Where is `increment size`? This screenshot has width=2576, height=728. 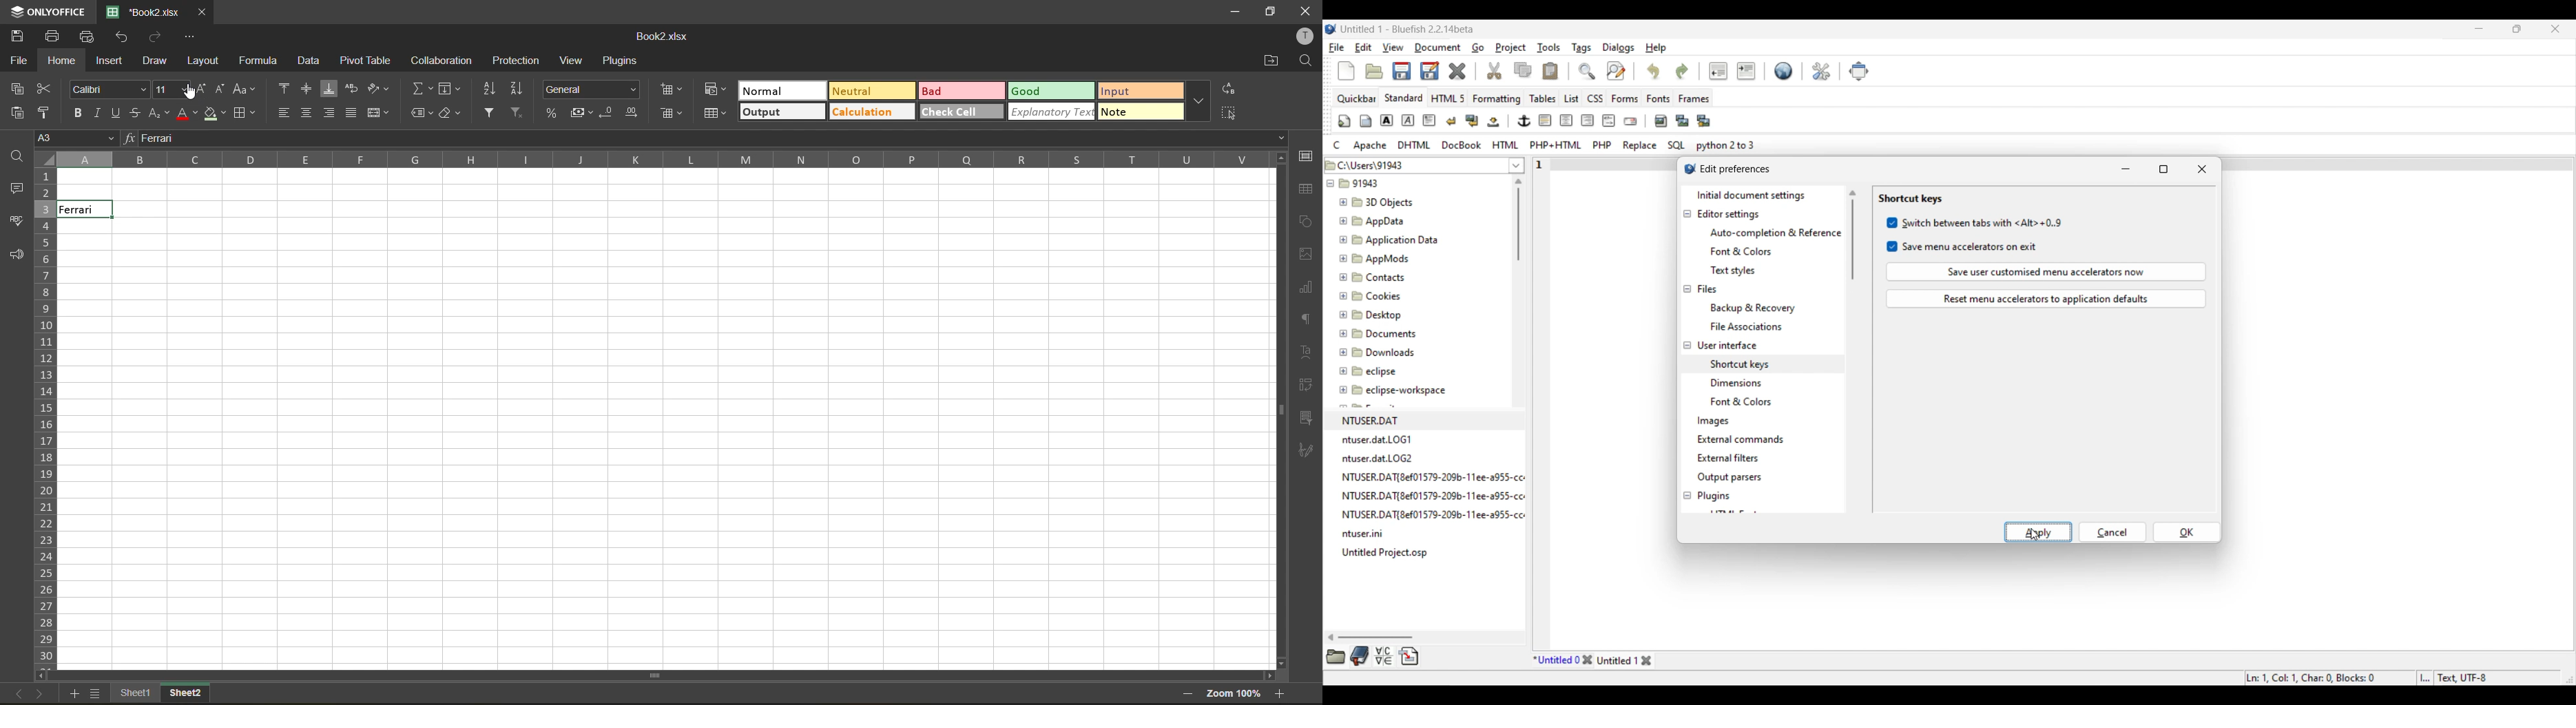 increment size is located at coordinates (200, 90).